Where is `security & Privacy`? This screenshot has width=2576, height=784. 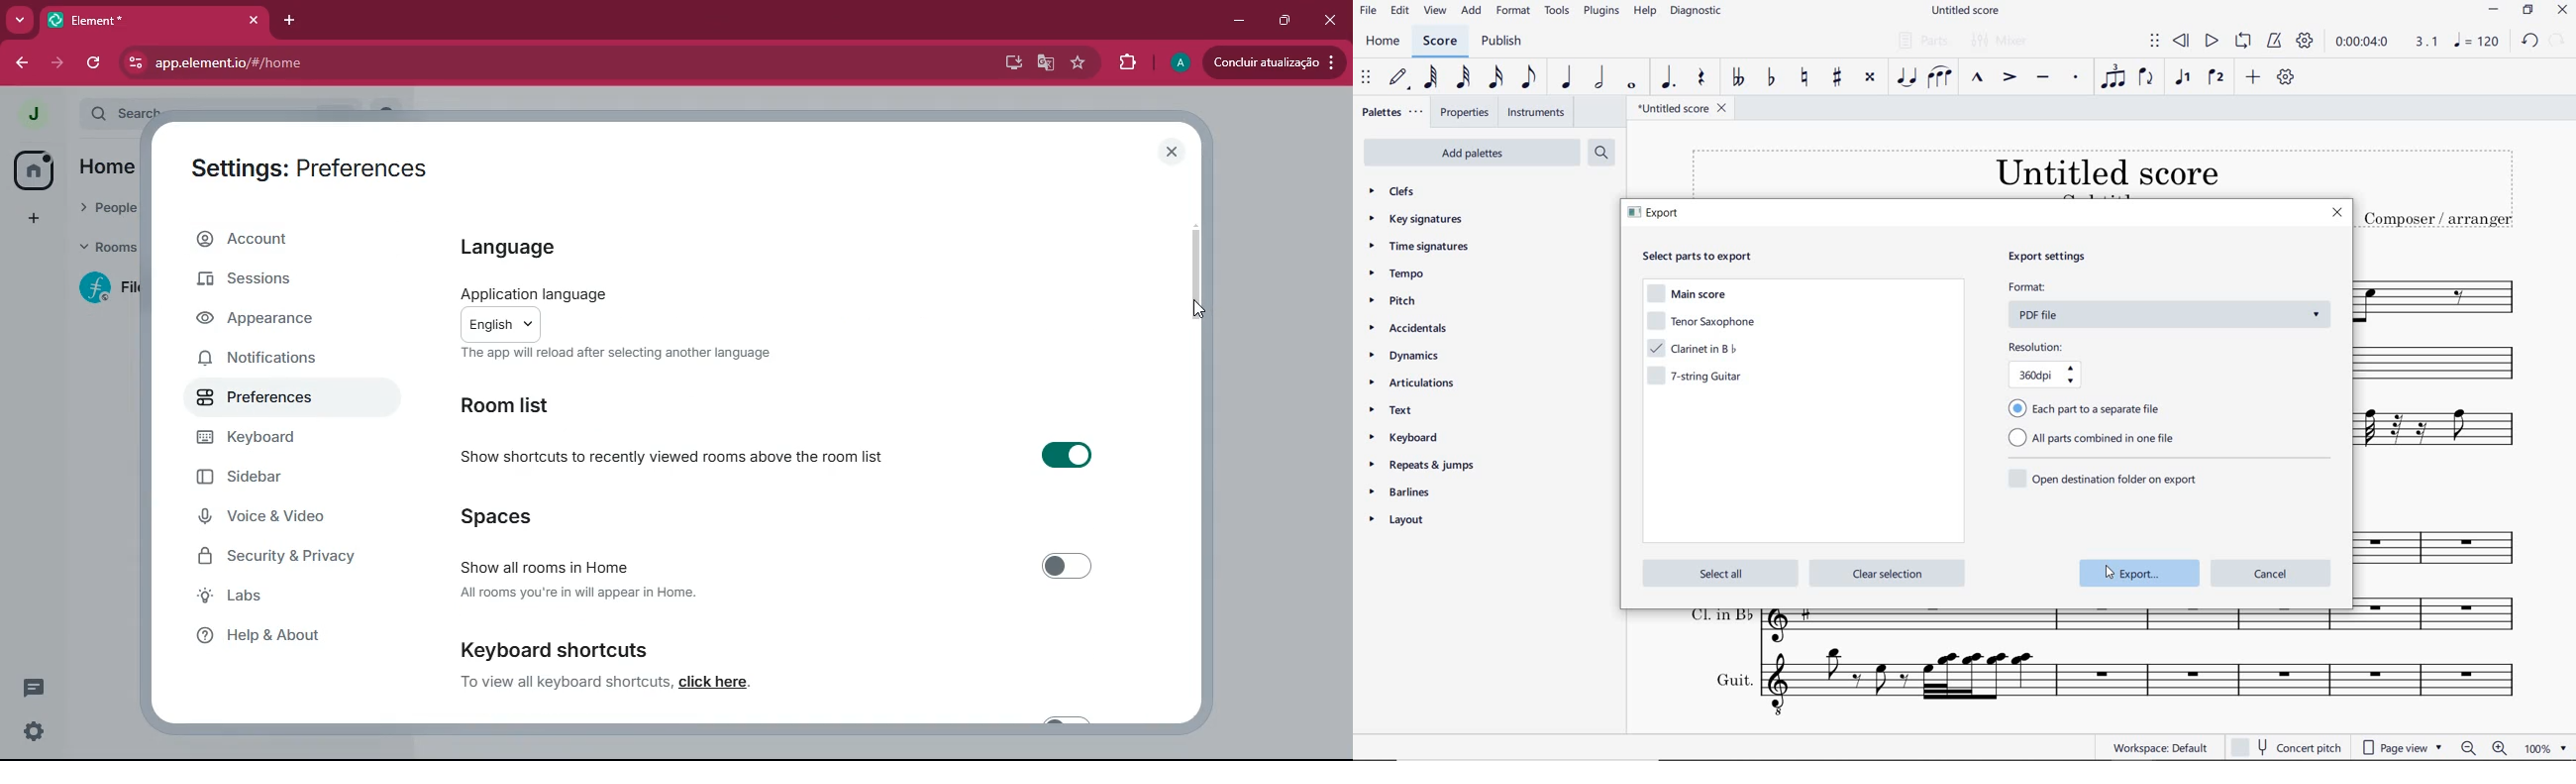
security & Privacy is located at coordinates (286, 558).